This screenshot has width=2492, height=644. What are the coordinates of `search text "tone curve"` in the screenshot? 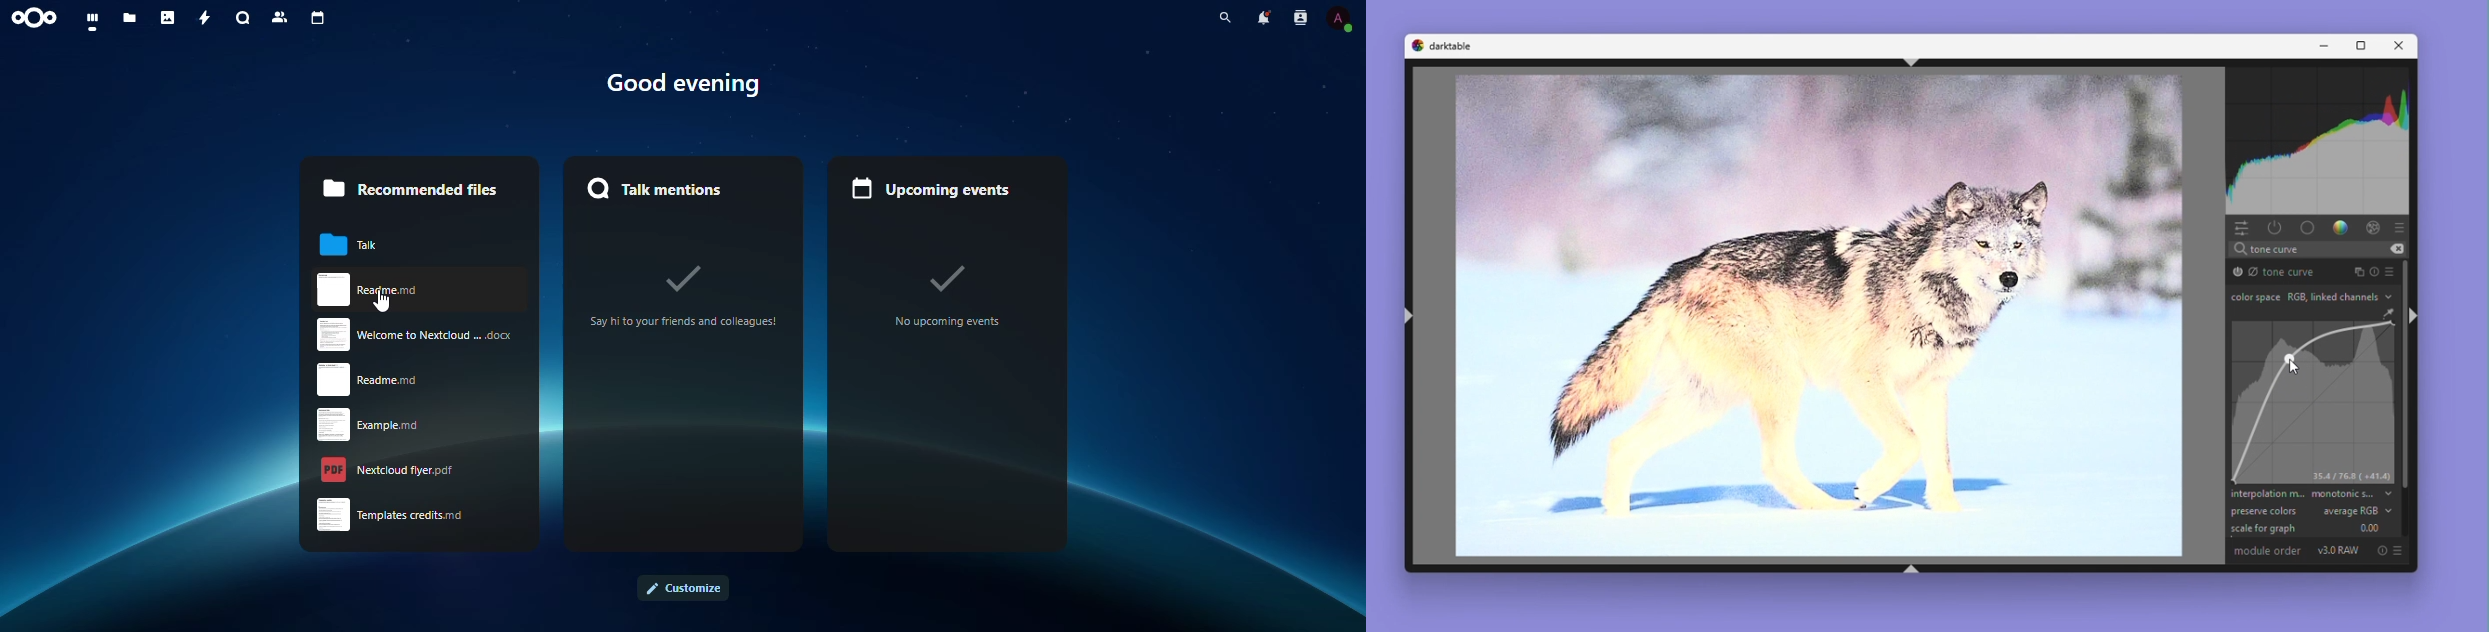 It's located at (2316, 249).